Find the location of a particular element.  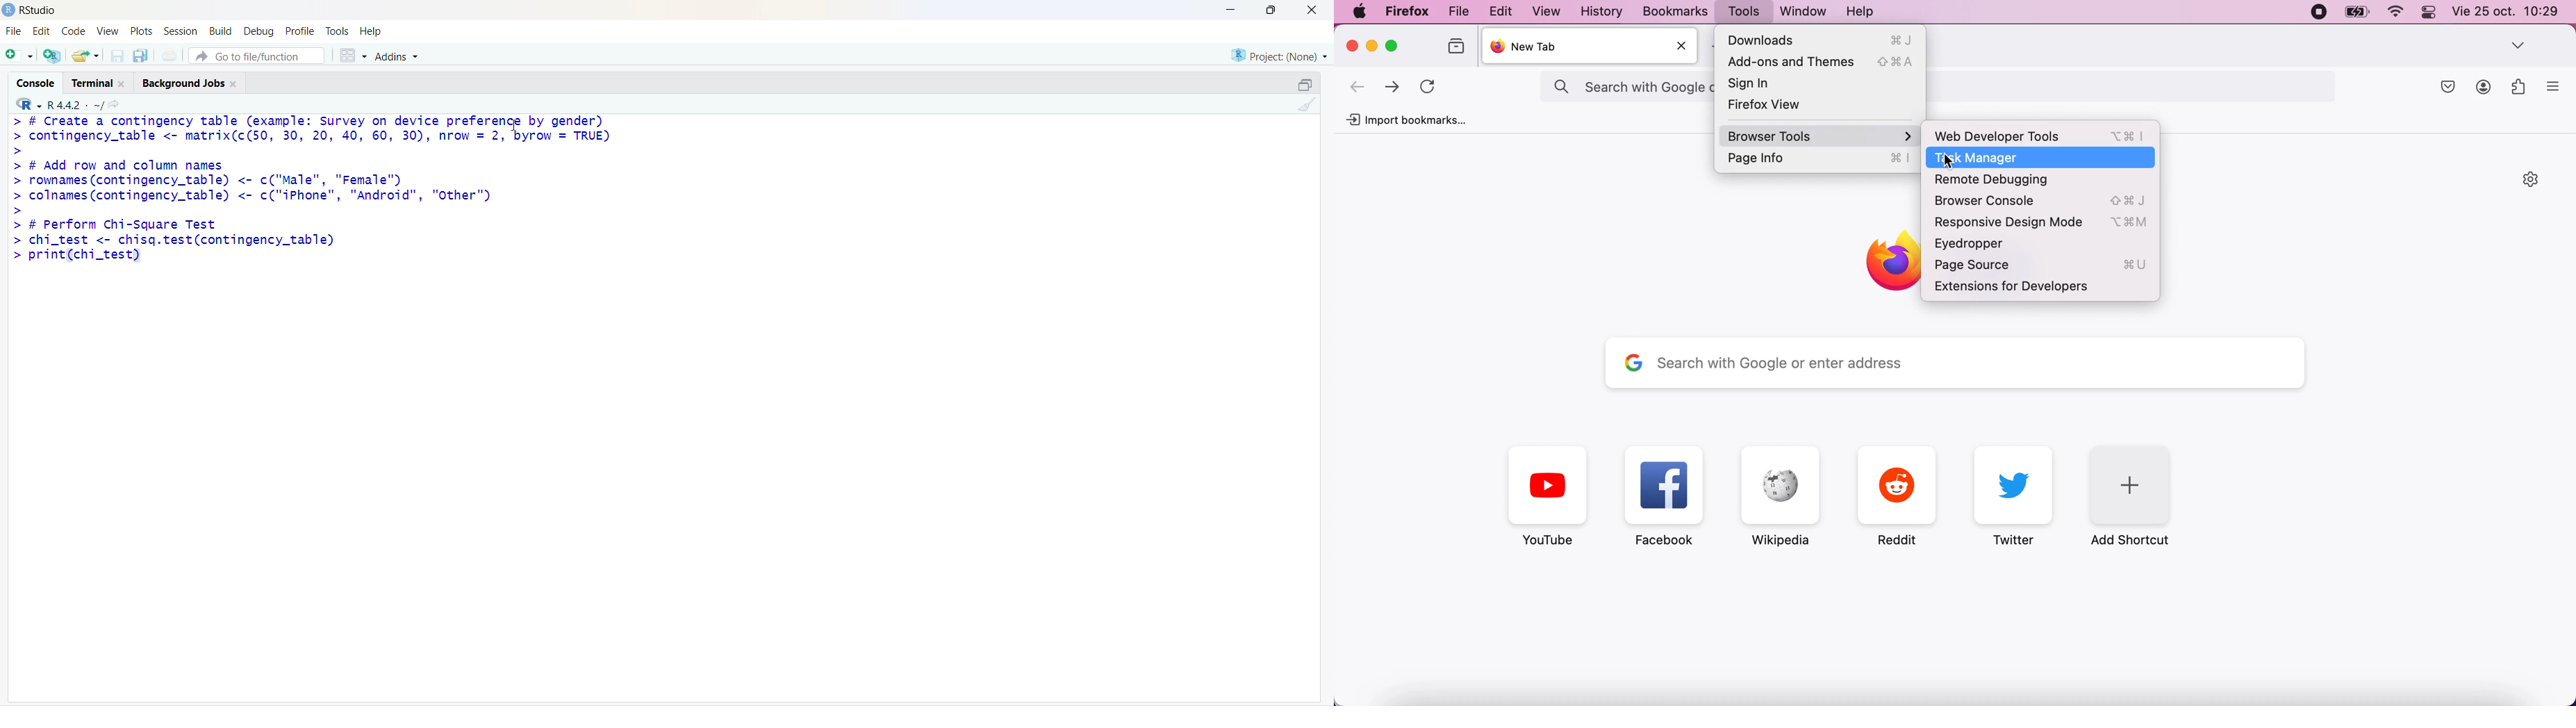

Downloads is located at coordinates (1821, 40).